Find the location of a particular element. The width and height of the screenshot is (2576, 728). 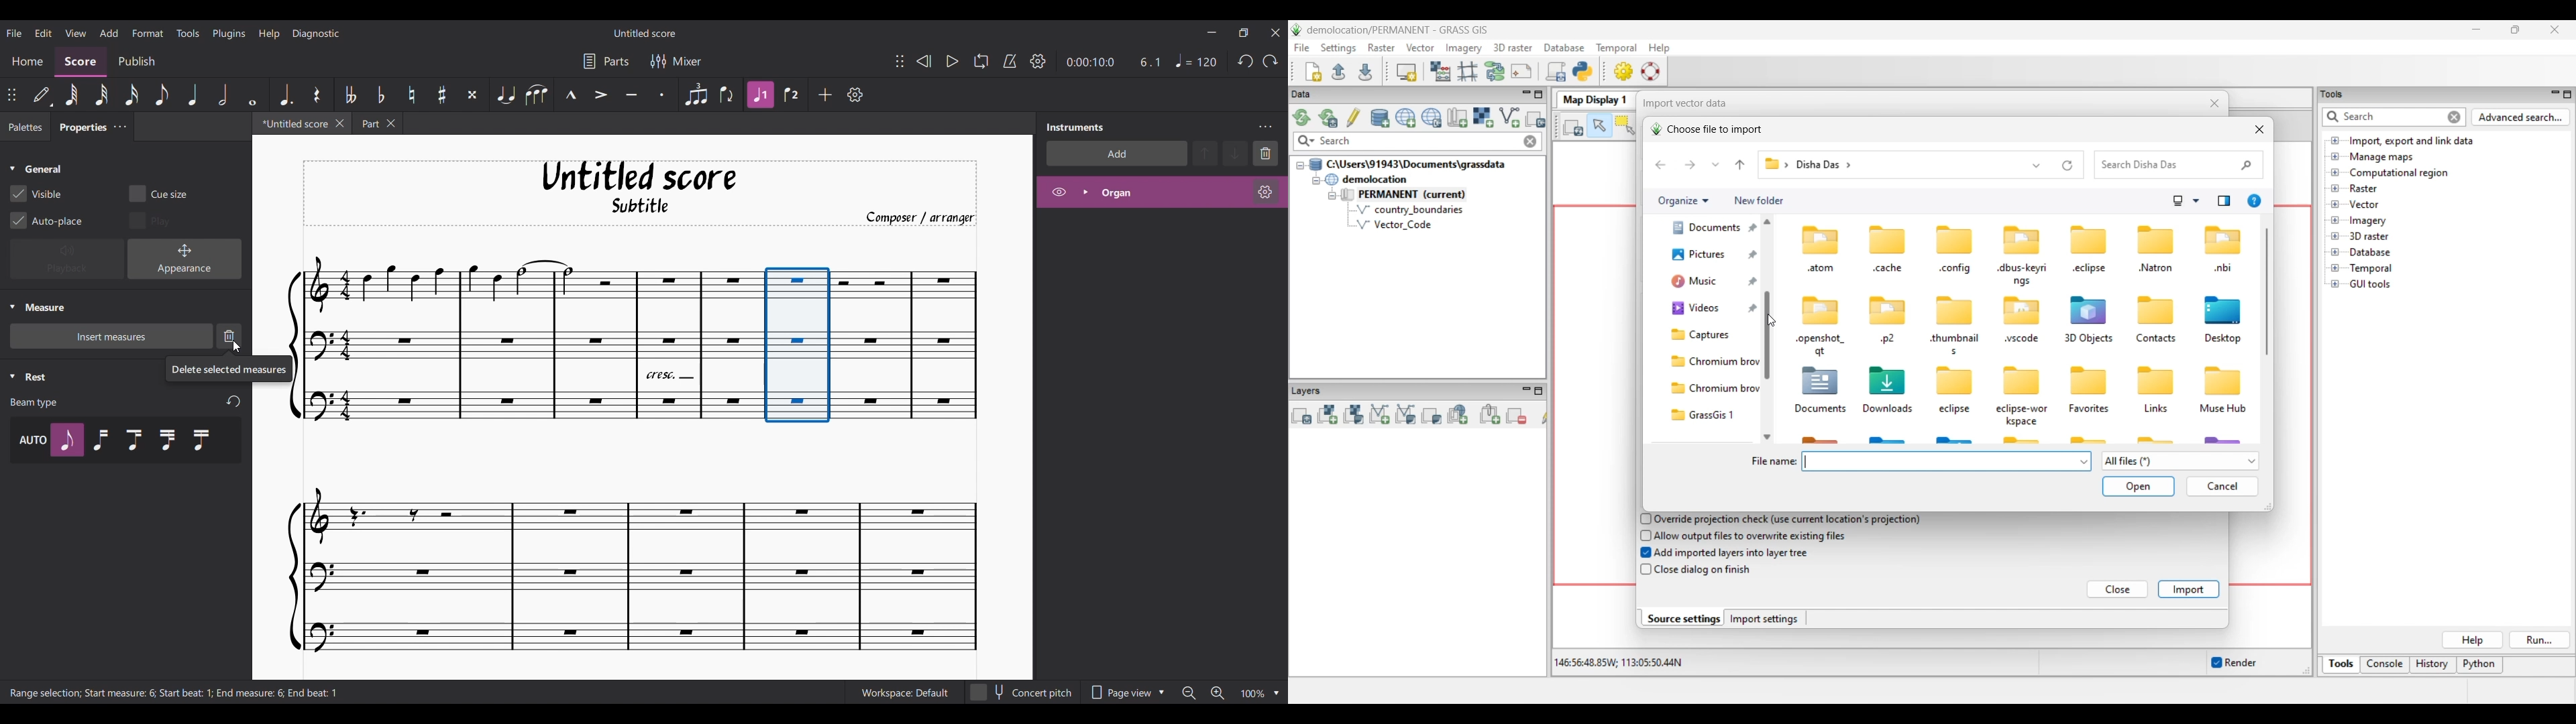

Redo is located at coordinates (1270, 60).